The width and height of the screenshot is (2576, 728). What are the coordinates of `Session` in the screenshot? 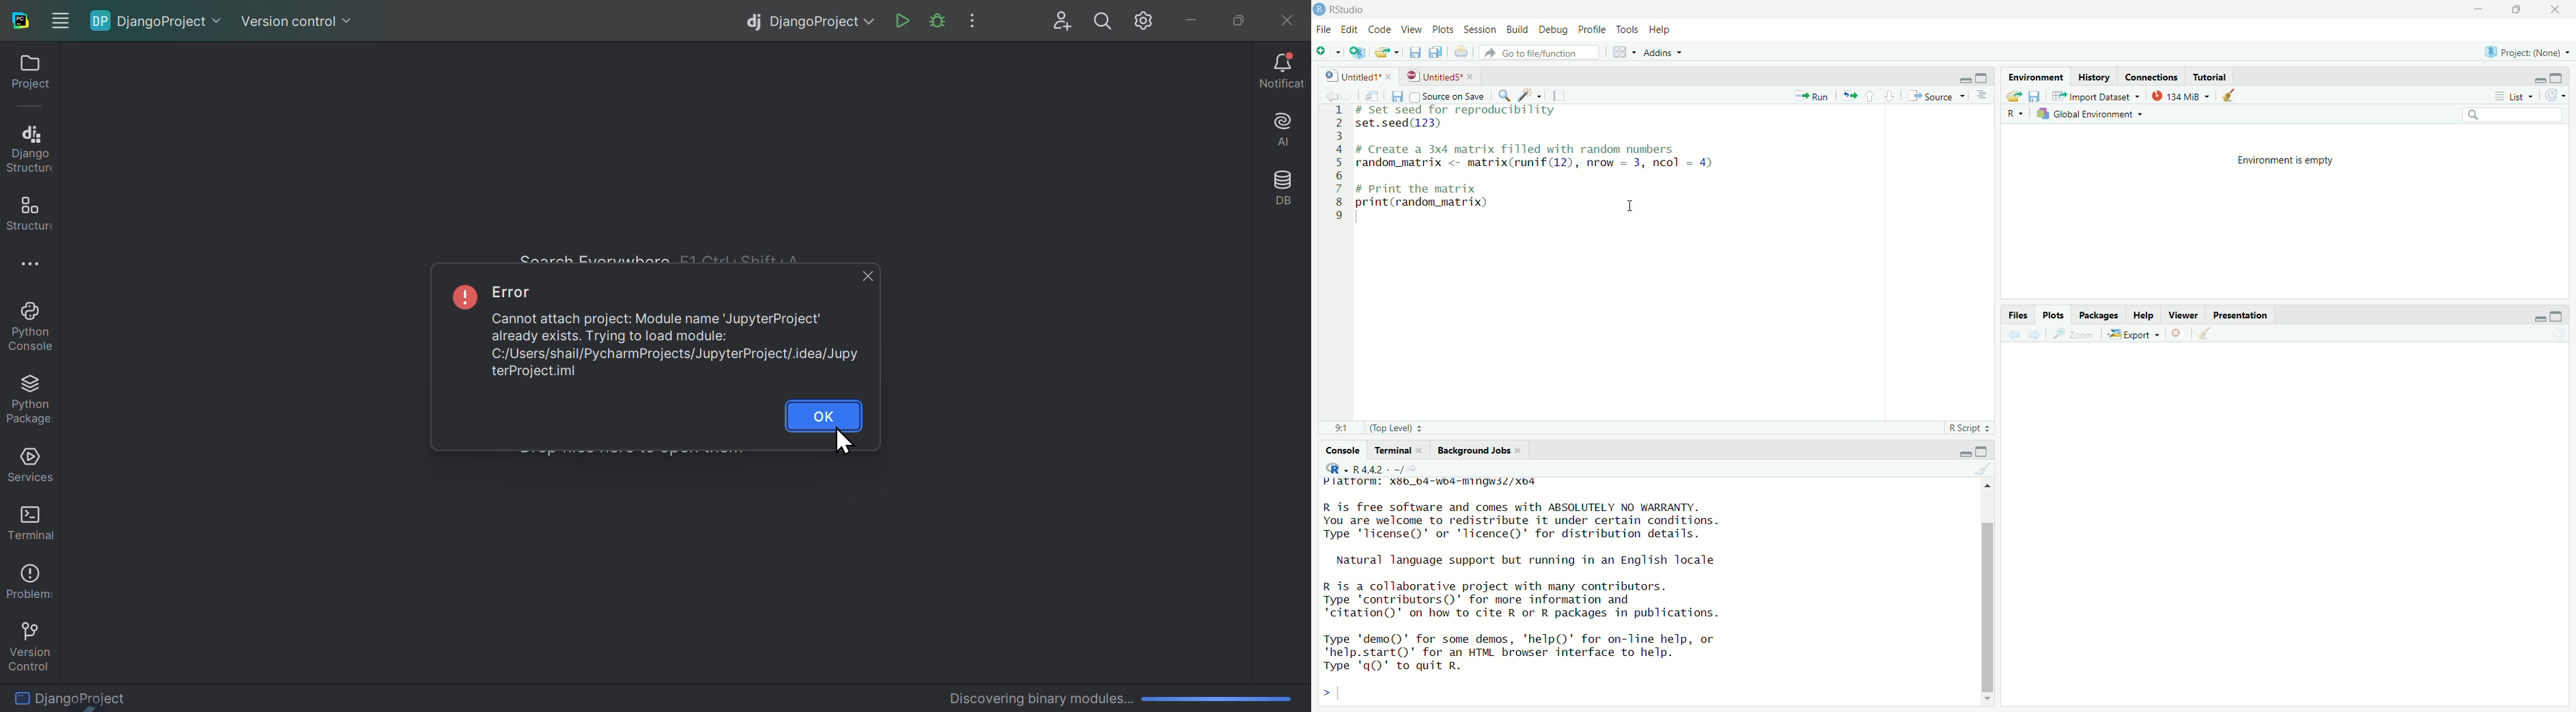 It's located at (1484, 31).